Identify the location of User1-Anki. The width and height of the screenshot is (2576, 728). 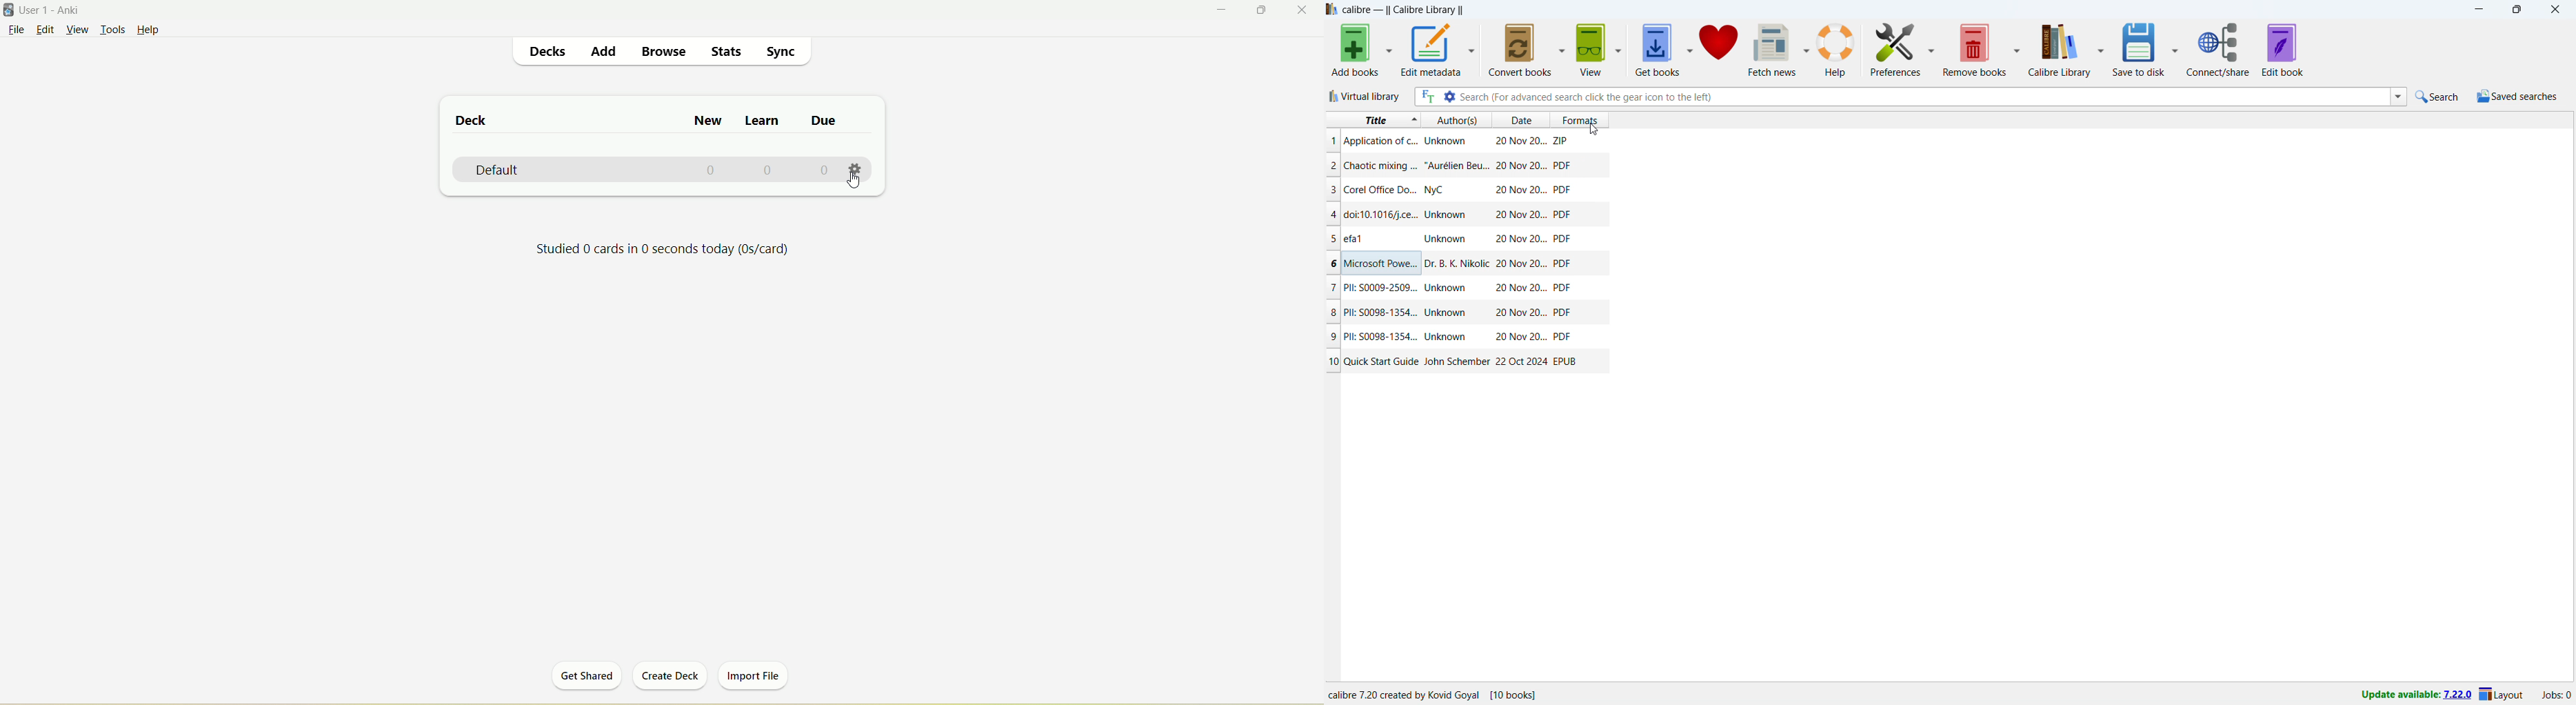
(59, 10).